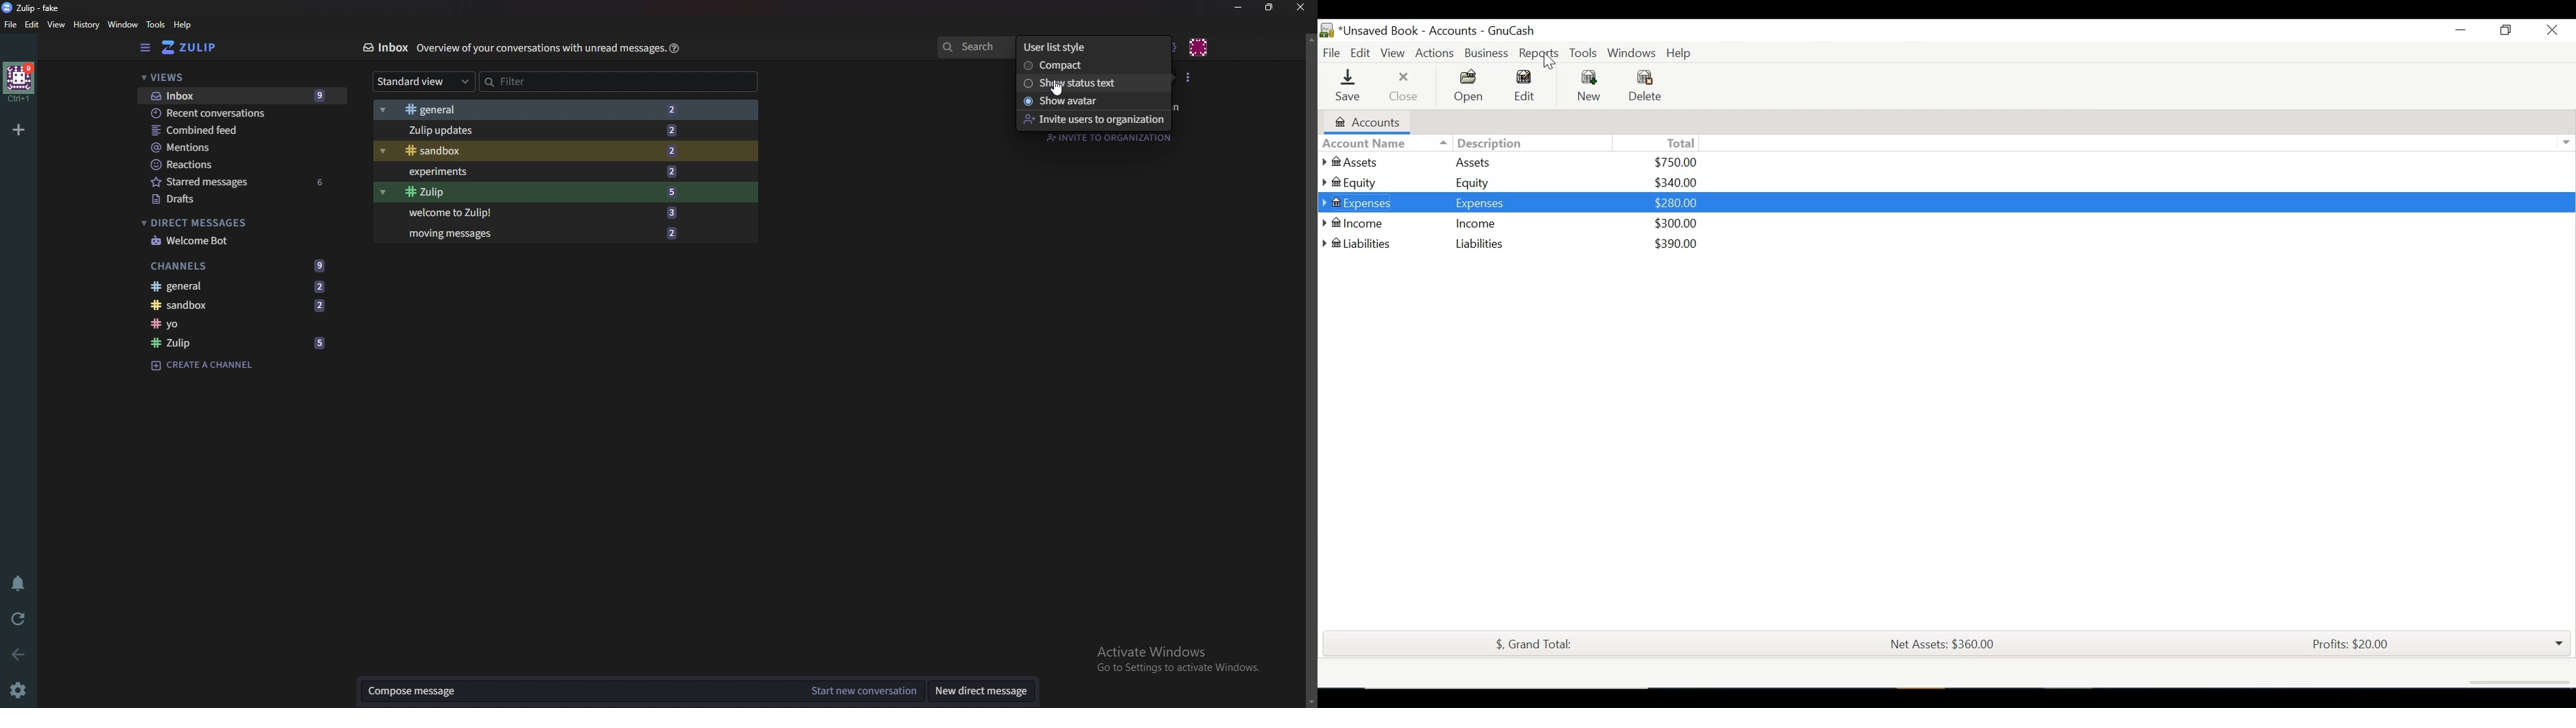 The image size is (2576, 728). I want to click on Edit, so click(34, 25).